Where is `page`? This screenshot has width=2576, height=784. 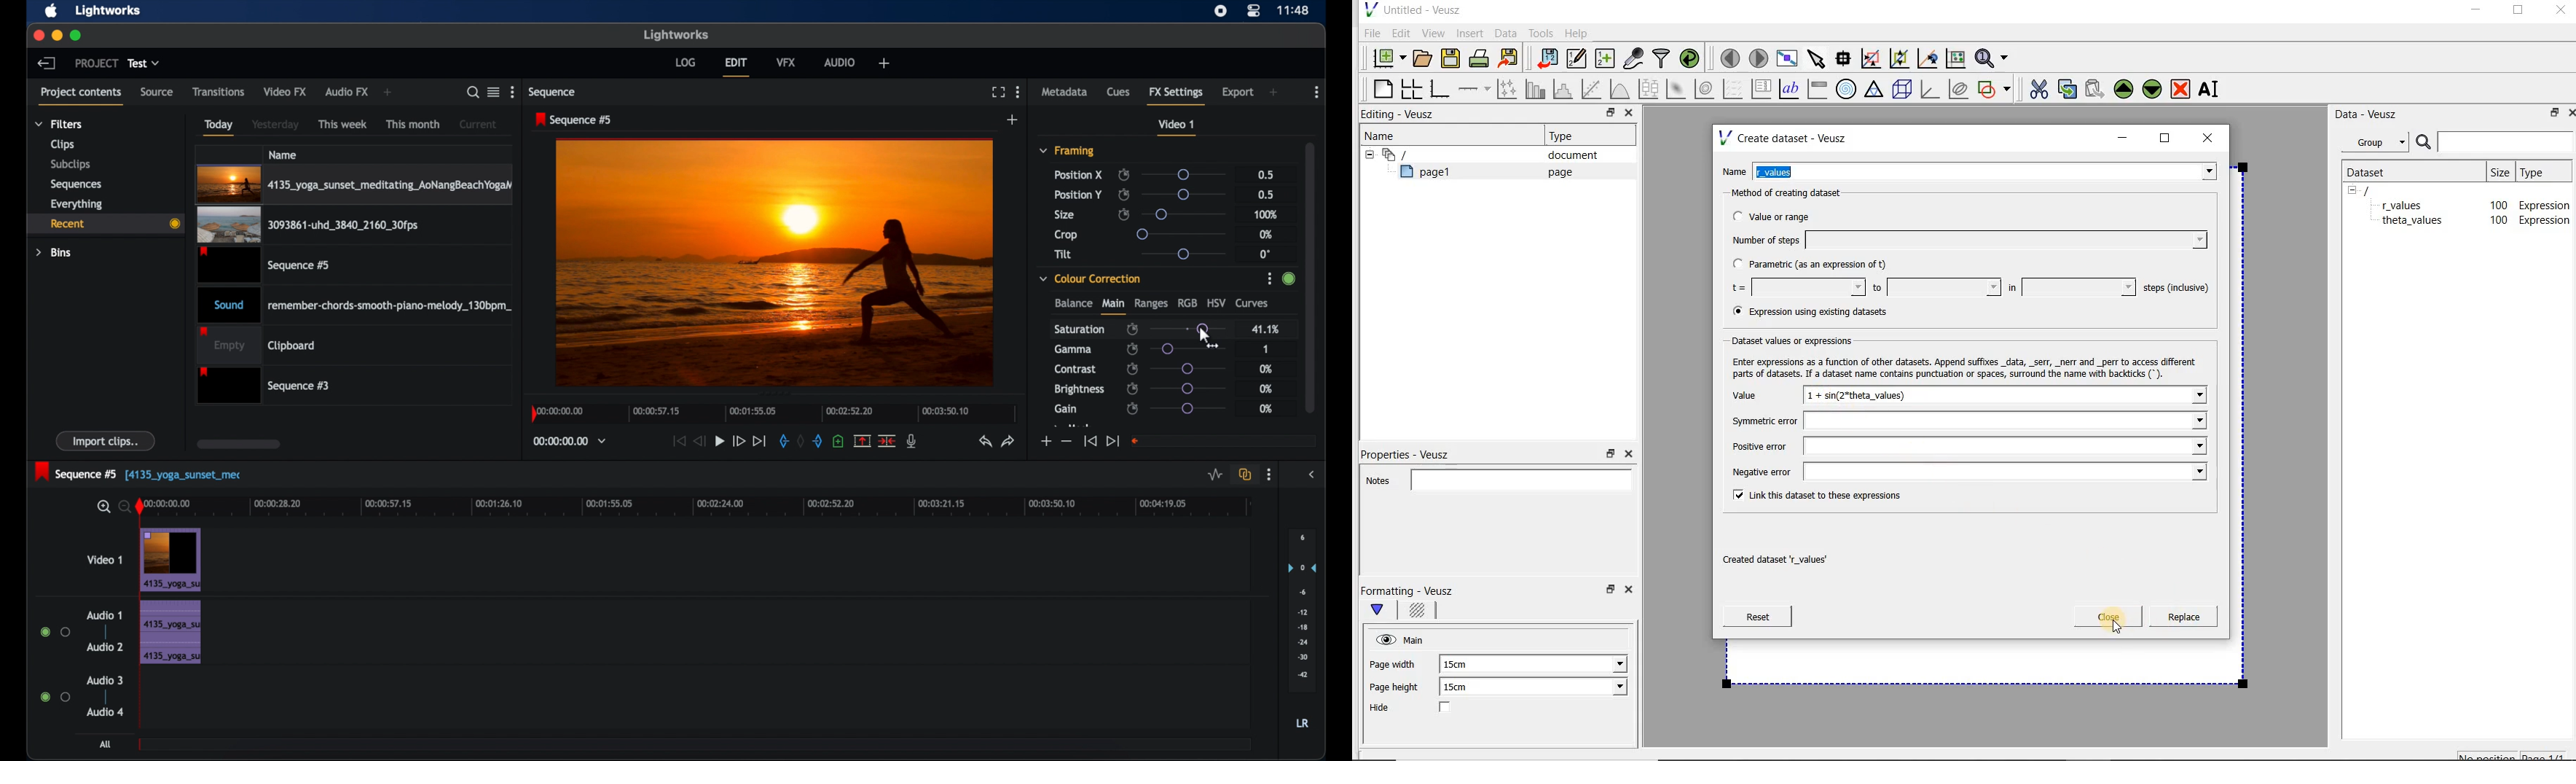
page is located at coordinates (1557, 172).